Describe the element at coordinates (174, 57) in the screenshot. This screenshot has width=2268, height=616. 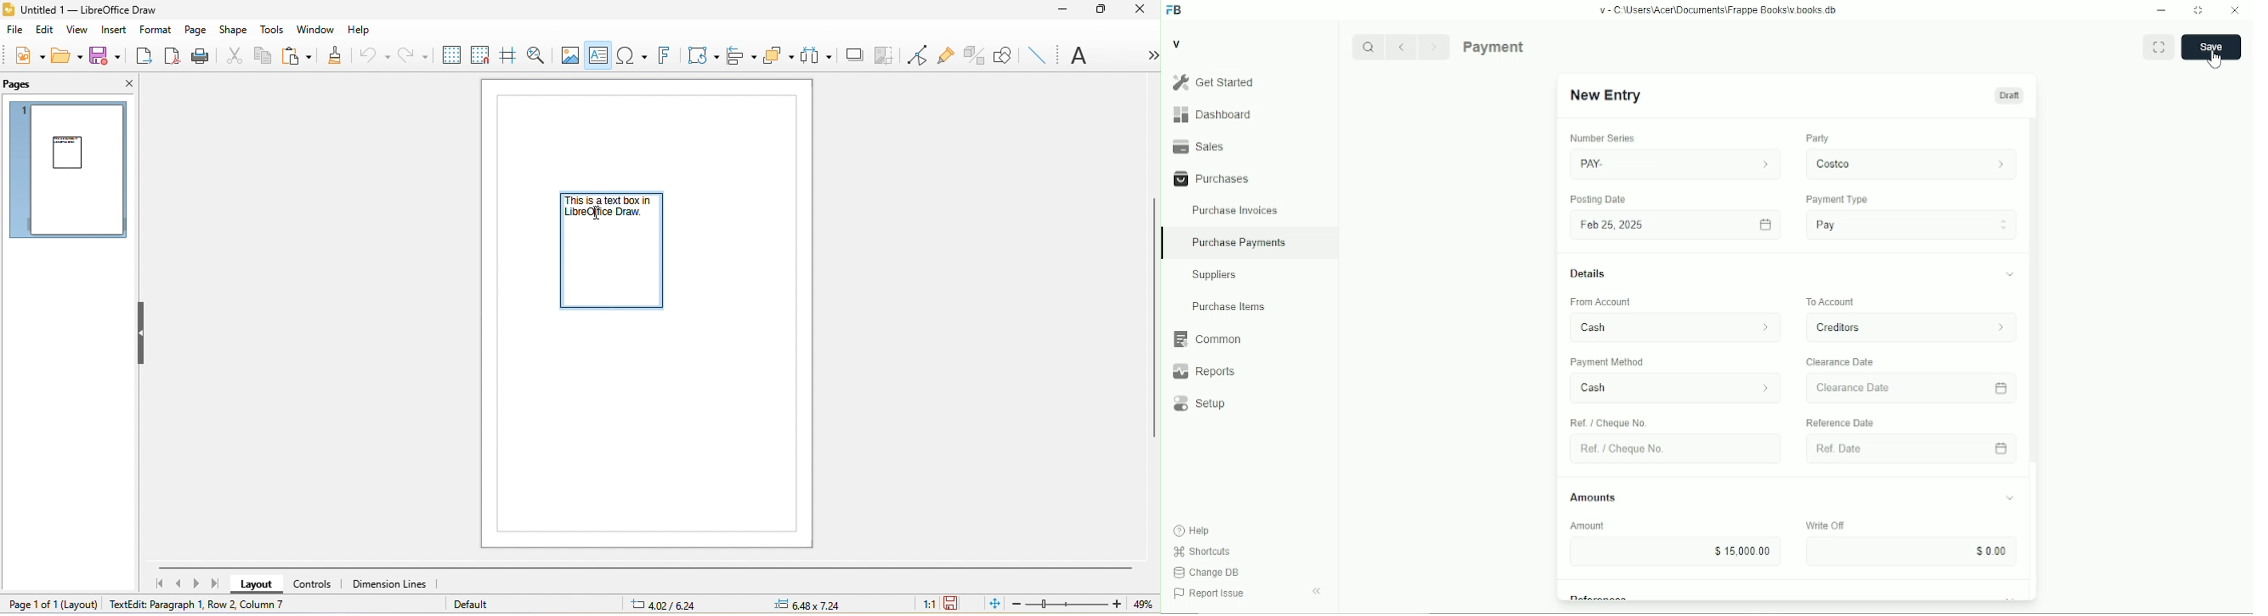
I see `export directly as pdf` at that location.